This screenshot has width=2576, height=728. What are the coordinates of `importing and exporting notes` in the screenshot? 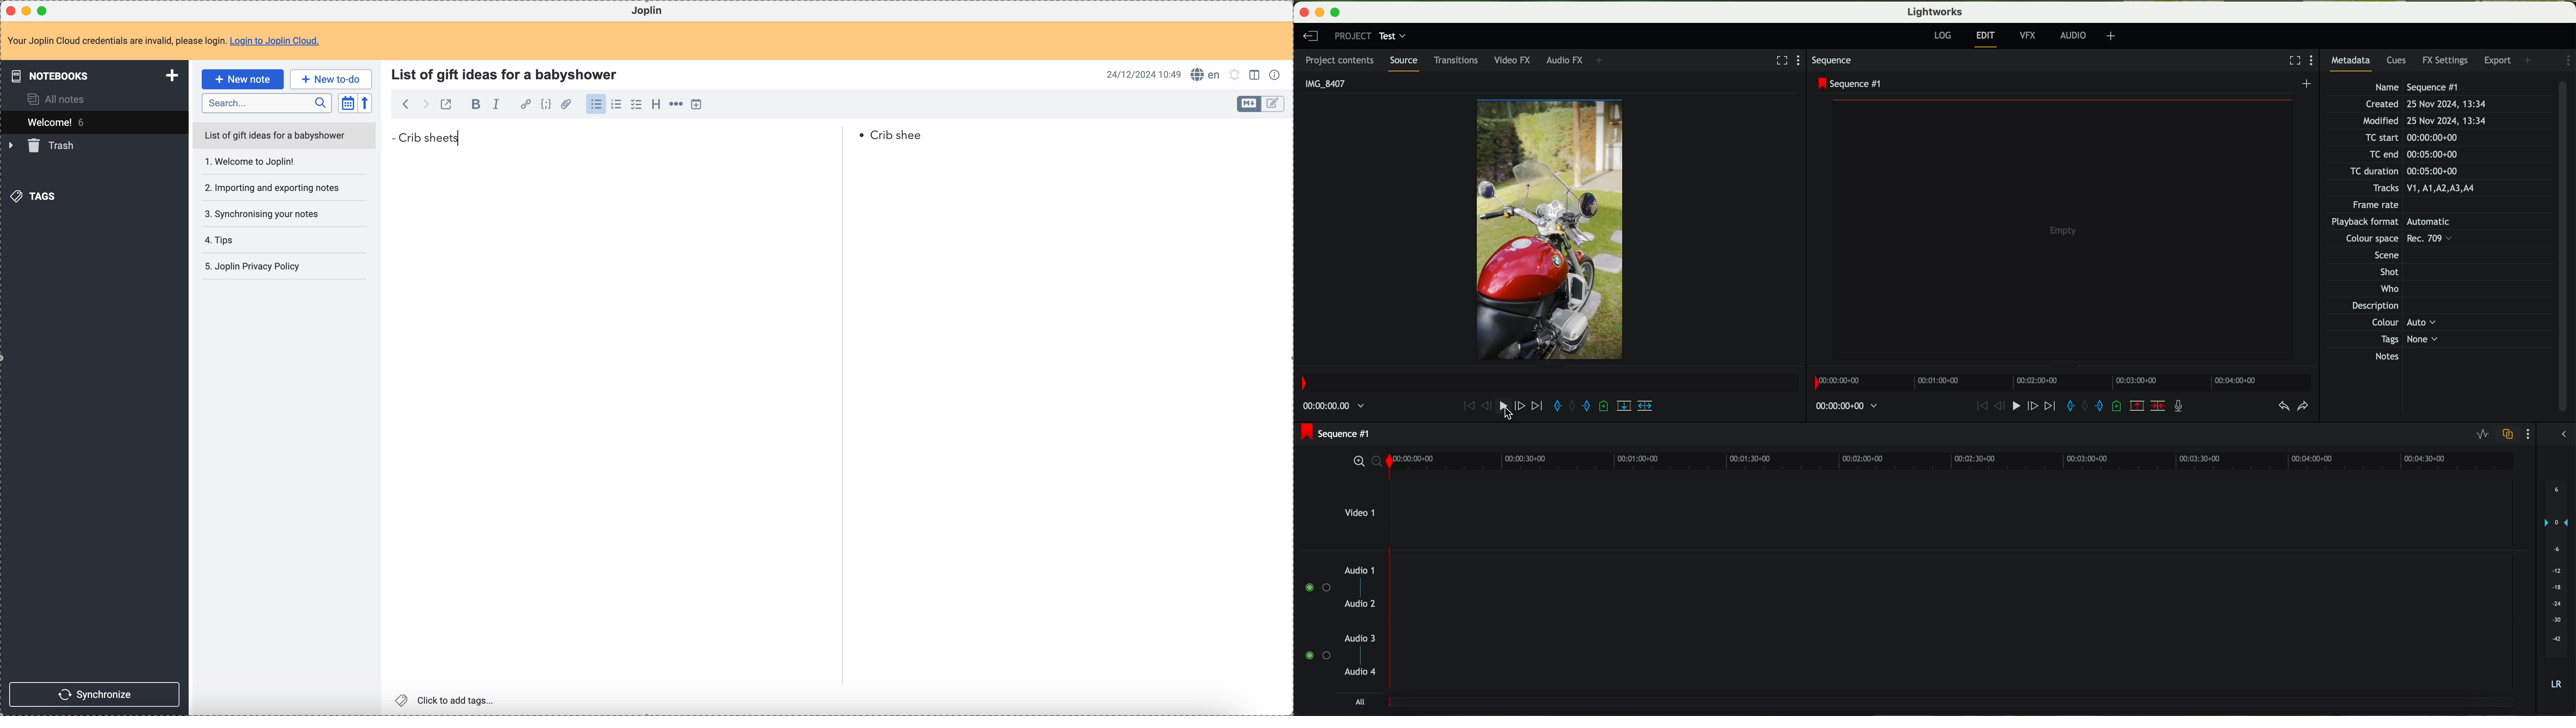 It's located at (272, 187).